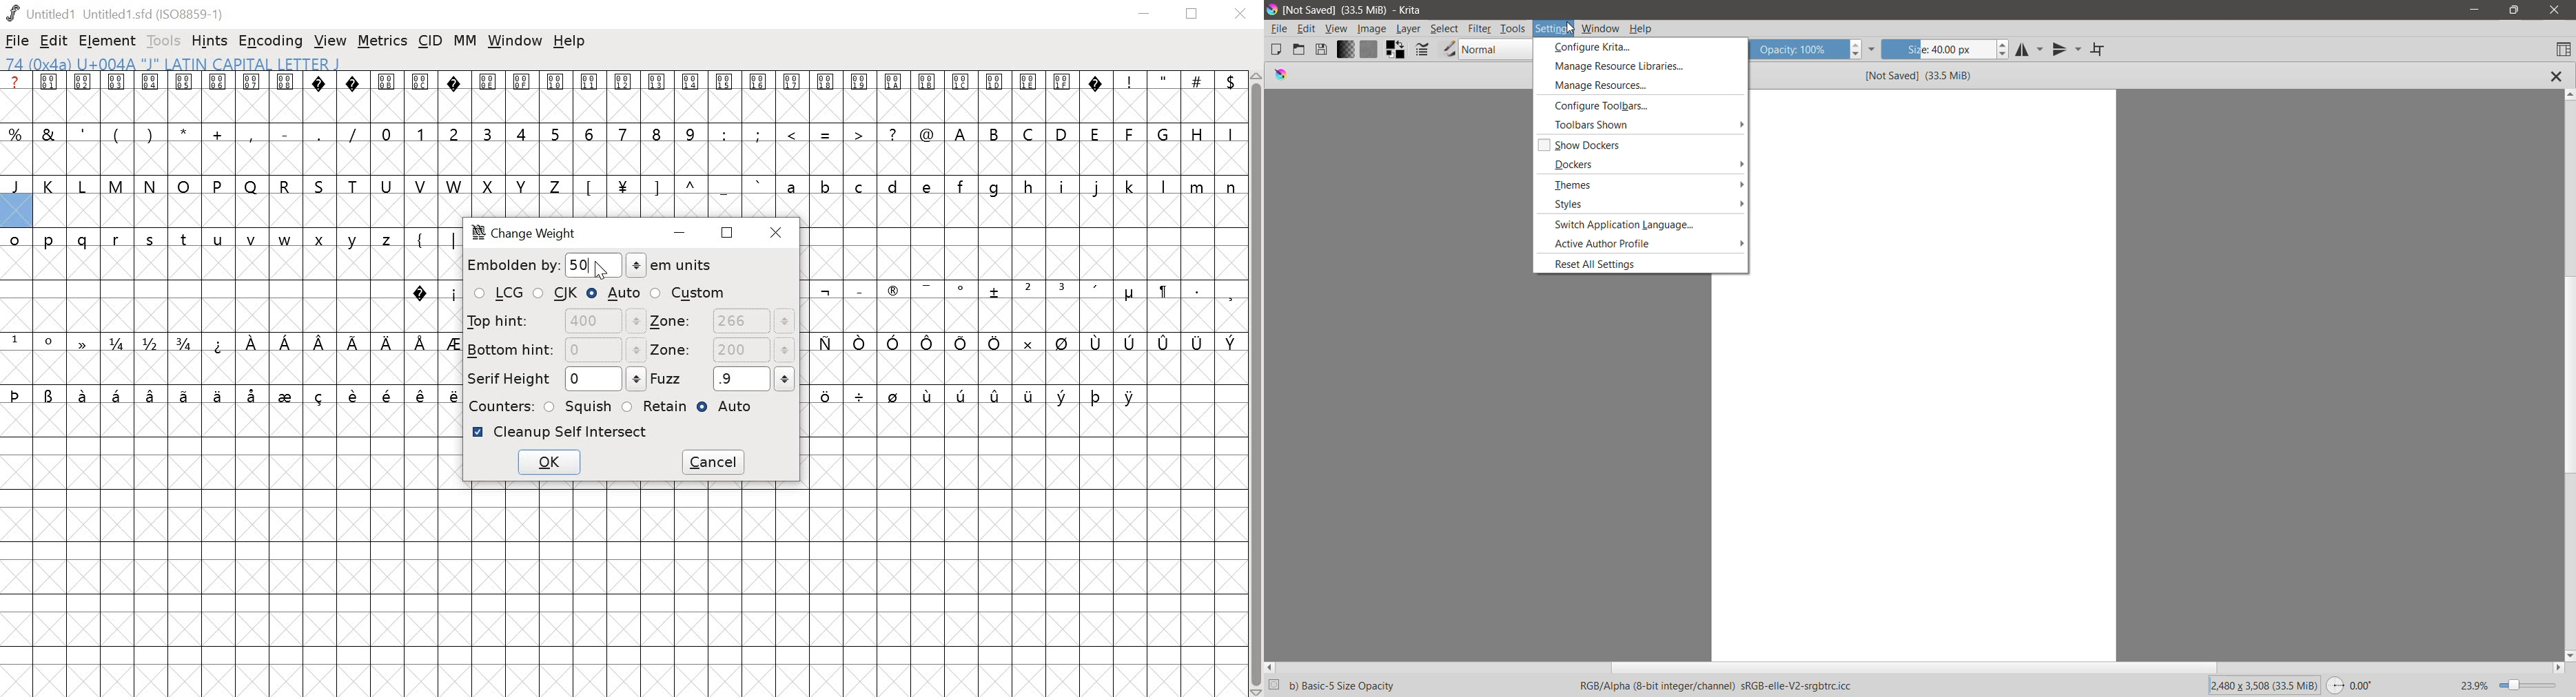  Describe the element at coordinates (2529, 686) in the screenshot. I see `Zoom` at that location.